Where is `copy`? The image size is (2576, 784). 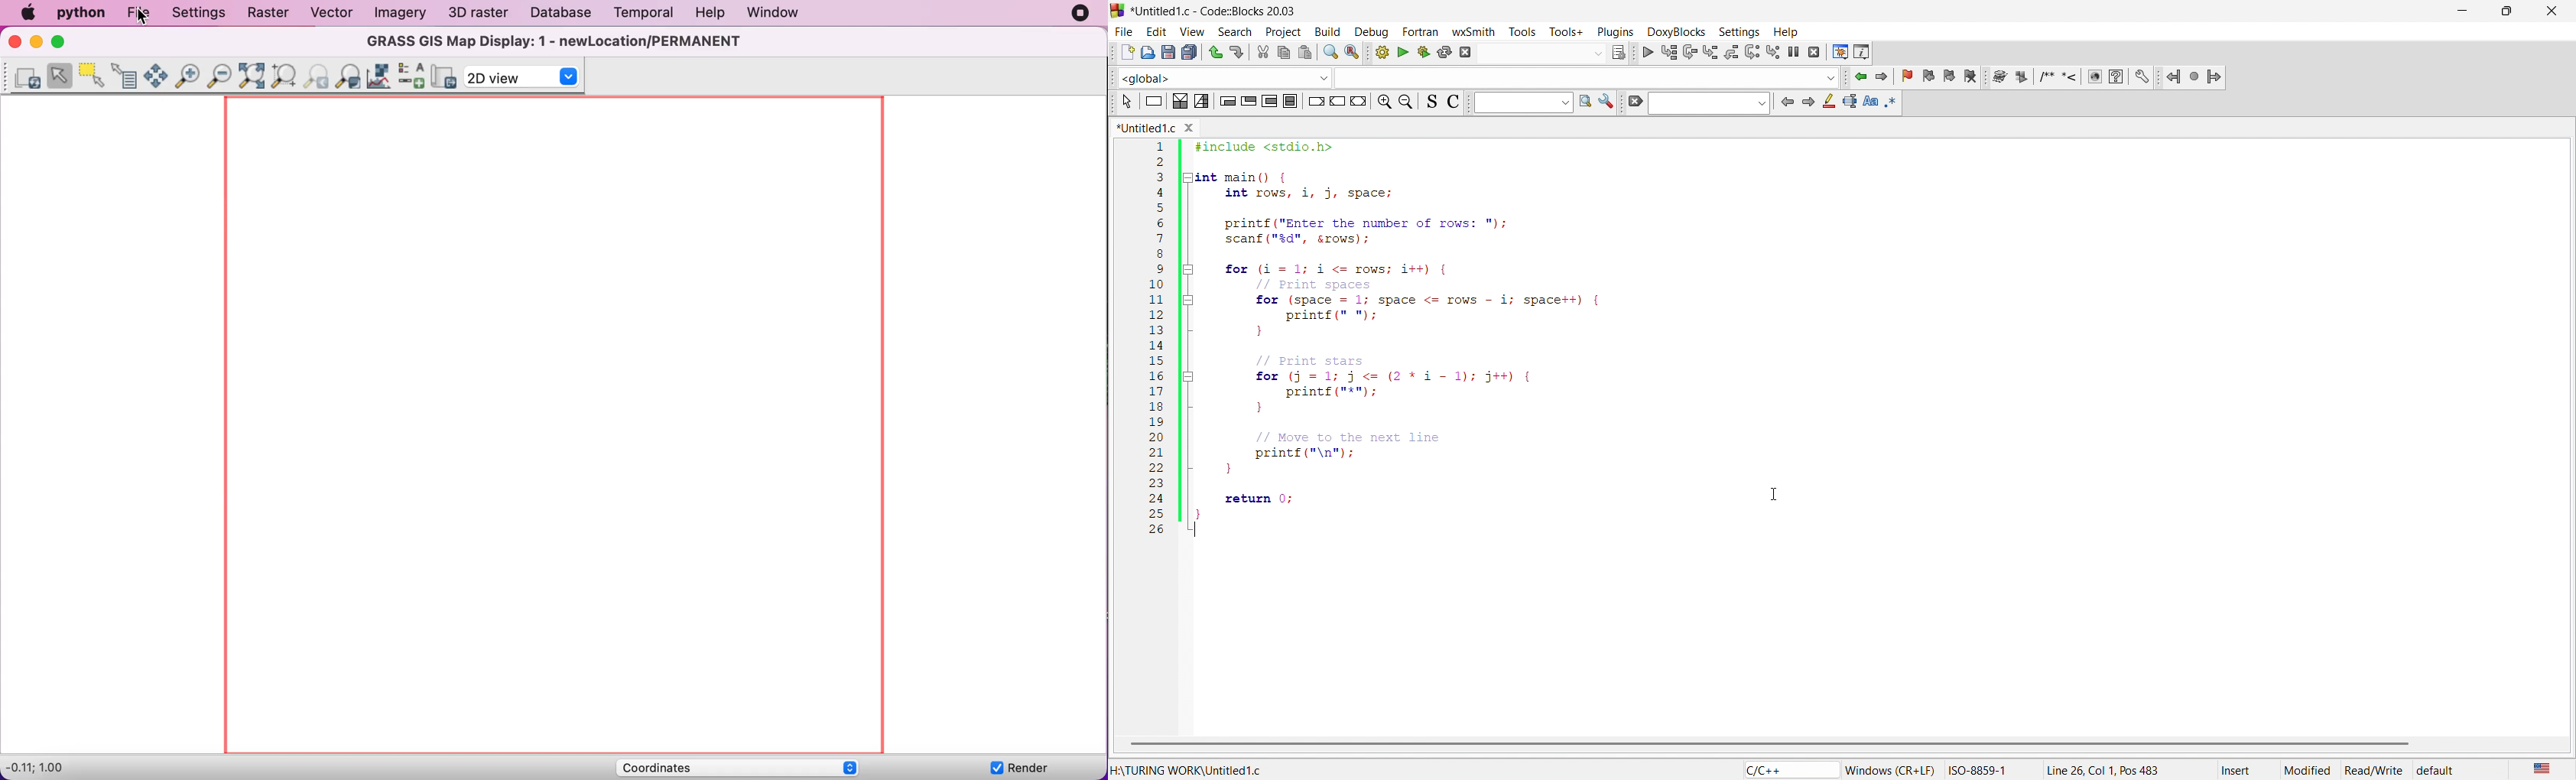 copy is located at coordinates (1284, 52).